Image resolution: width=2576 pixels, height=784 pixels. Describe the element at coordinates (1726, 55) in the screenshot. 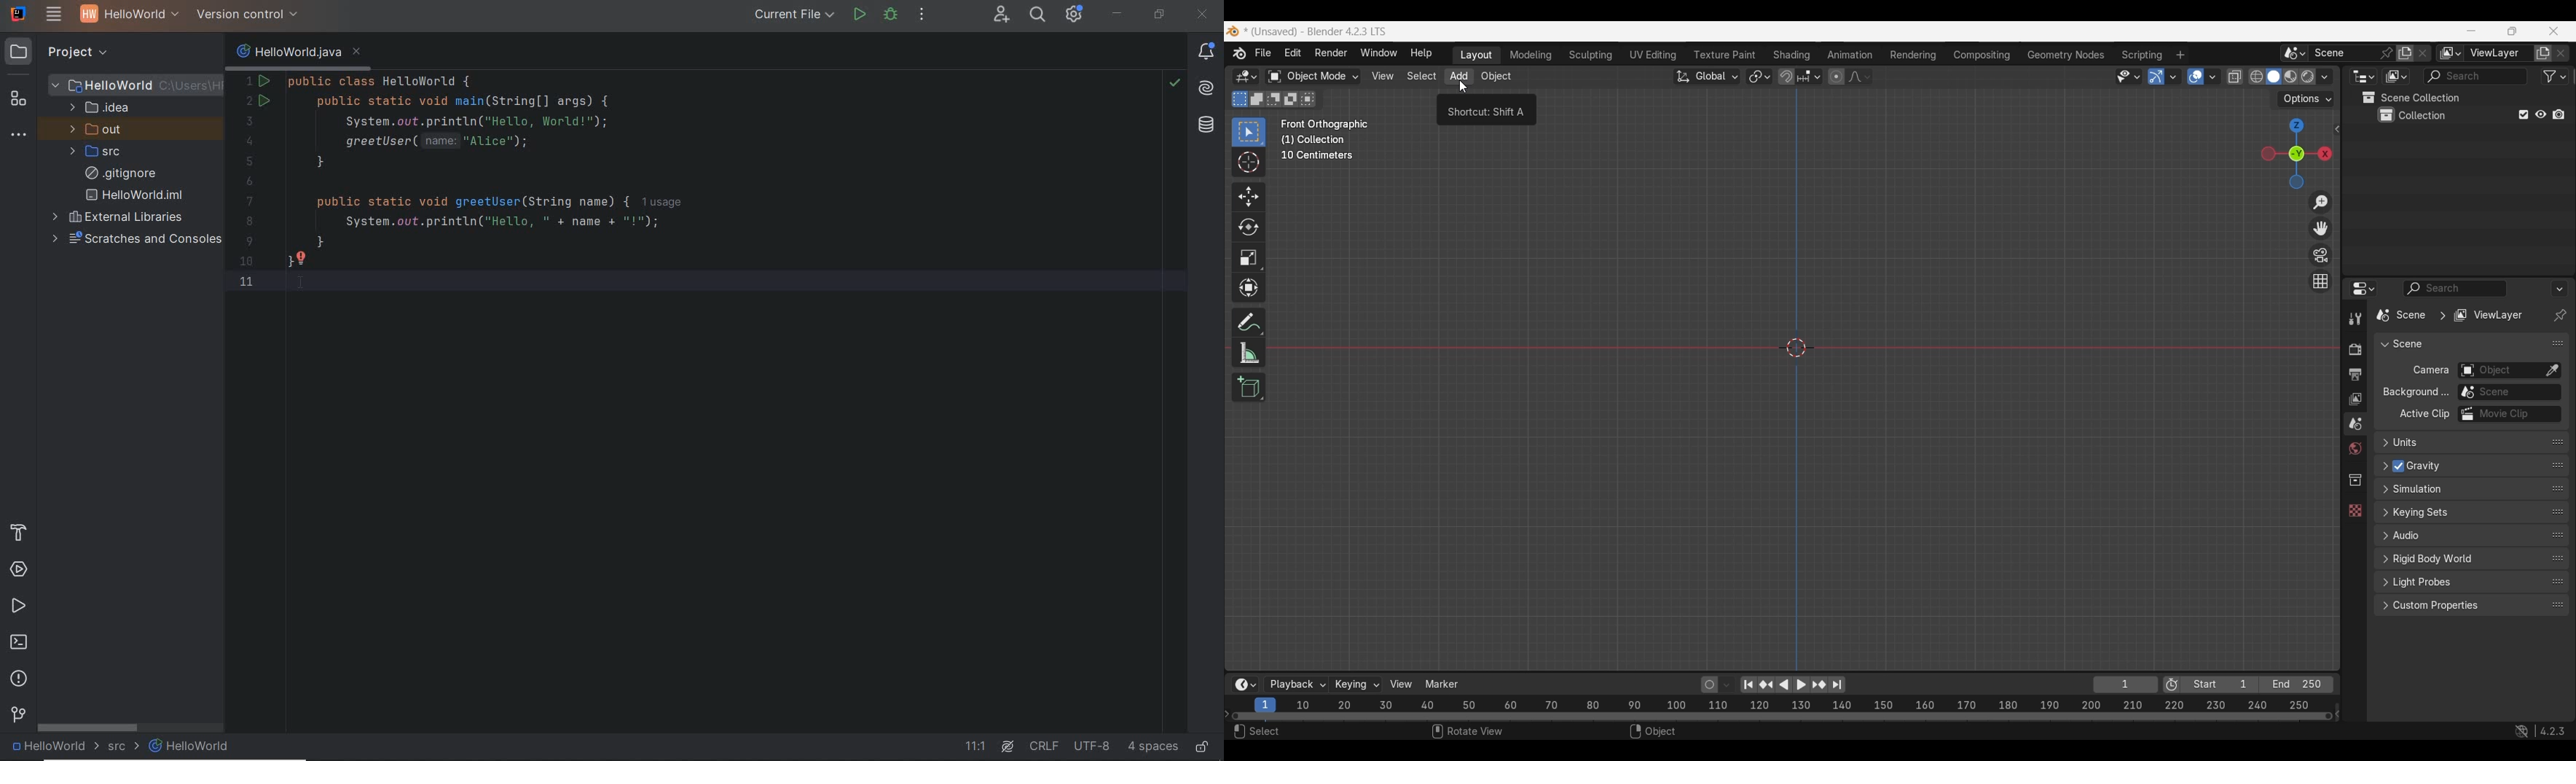

I see `Texture paint workspace` at that location.